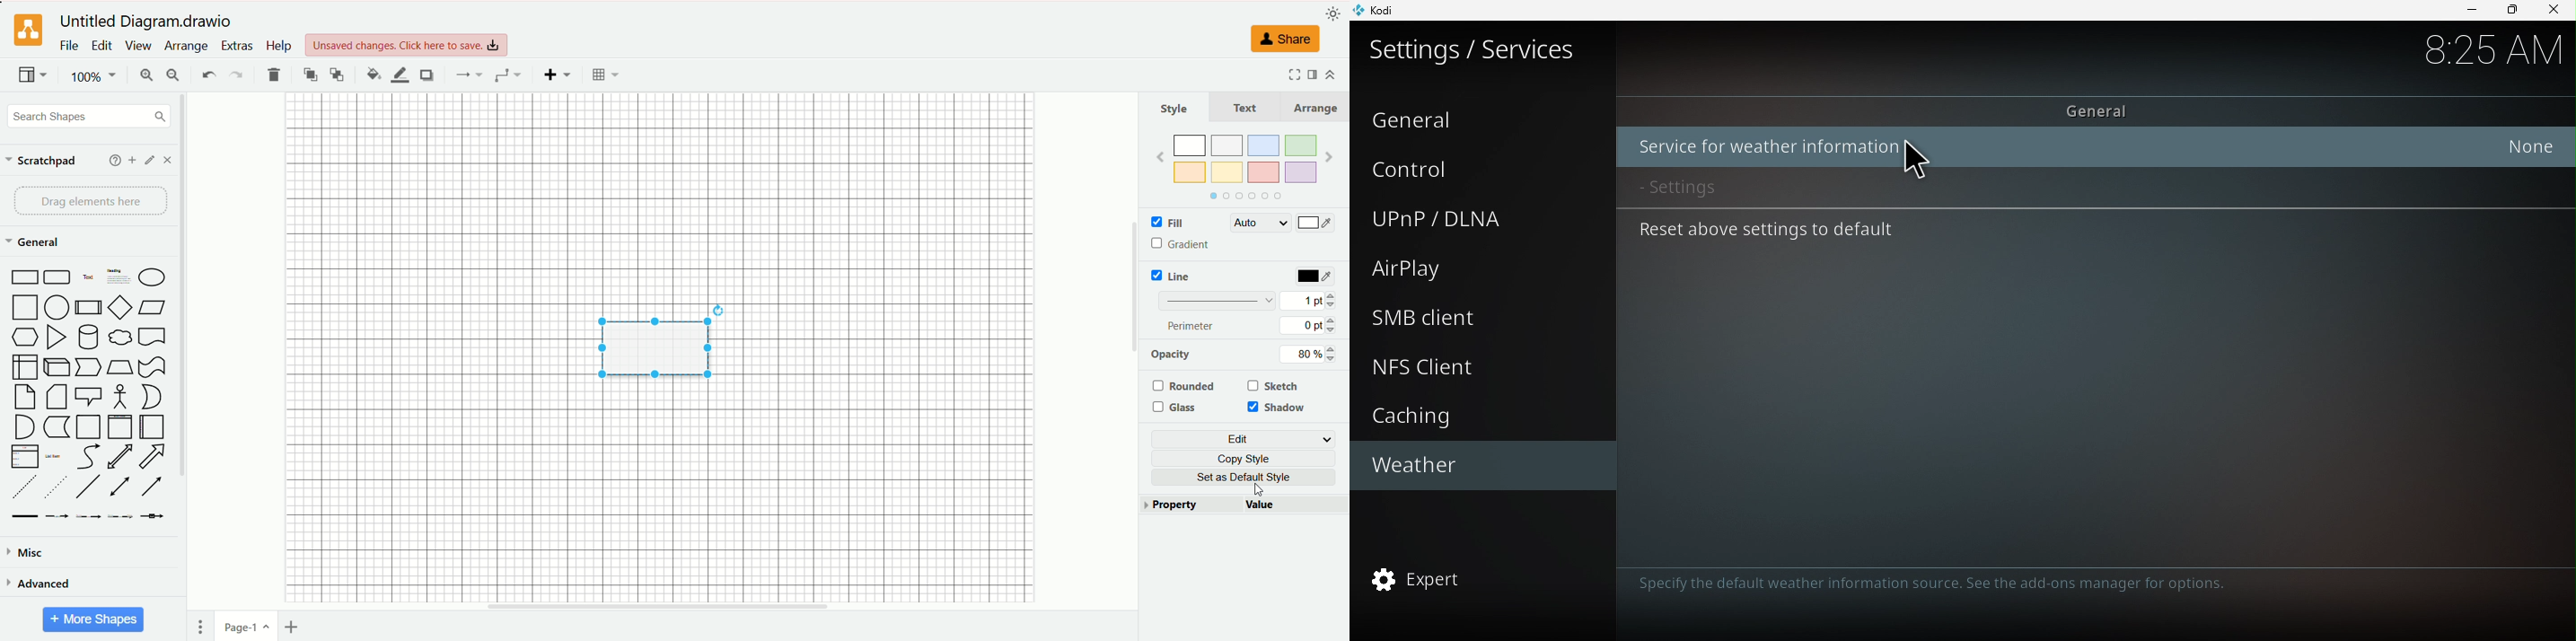  What do you see at coordinates (1481, 118) in the screenshot?
I see `General` at bounding box center [1481, 118].